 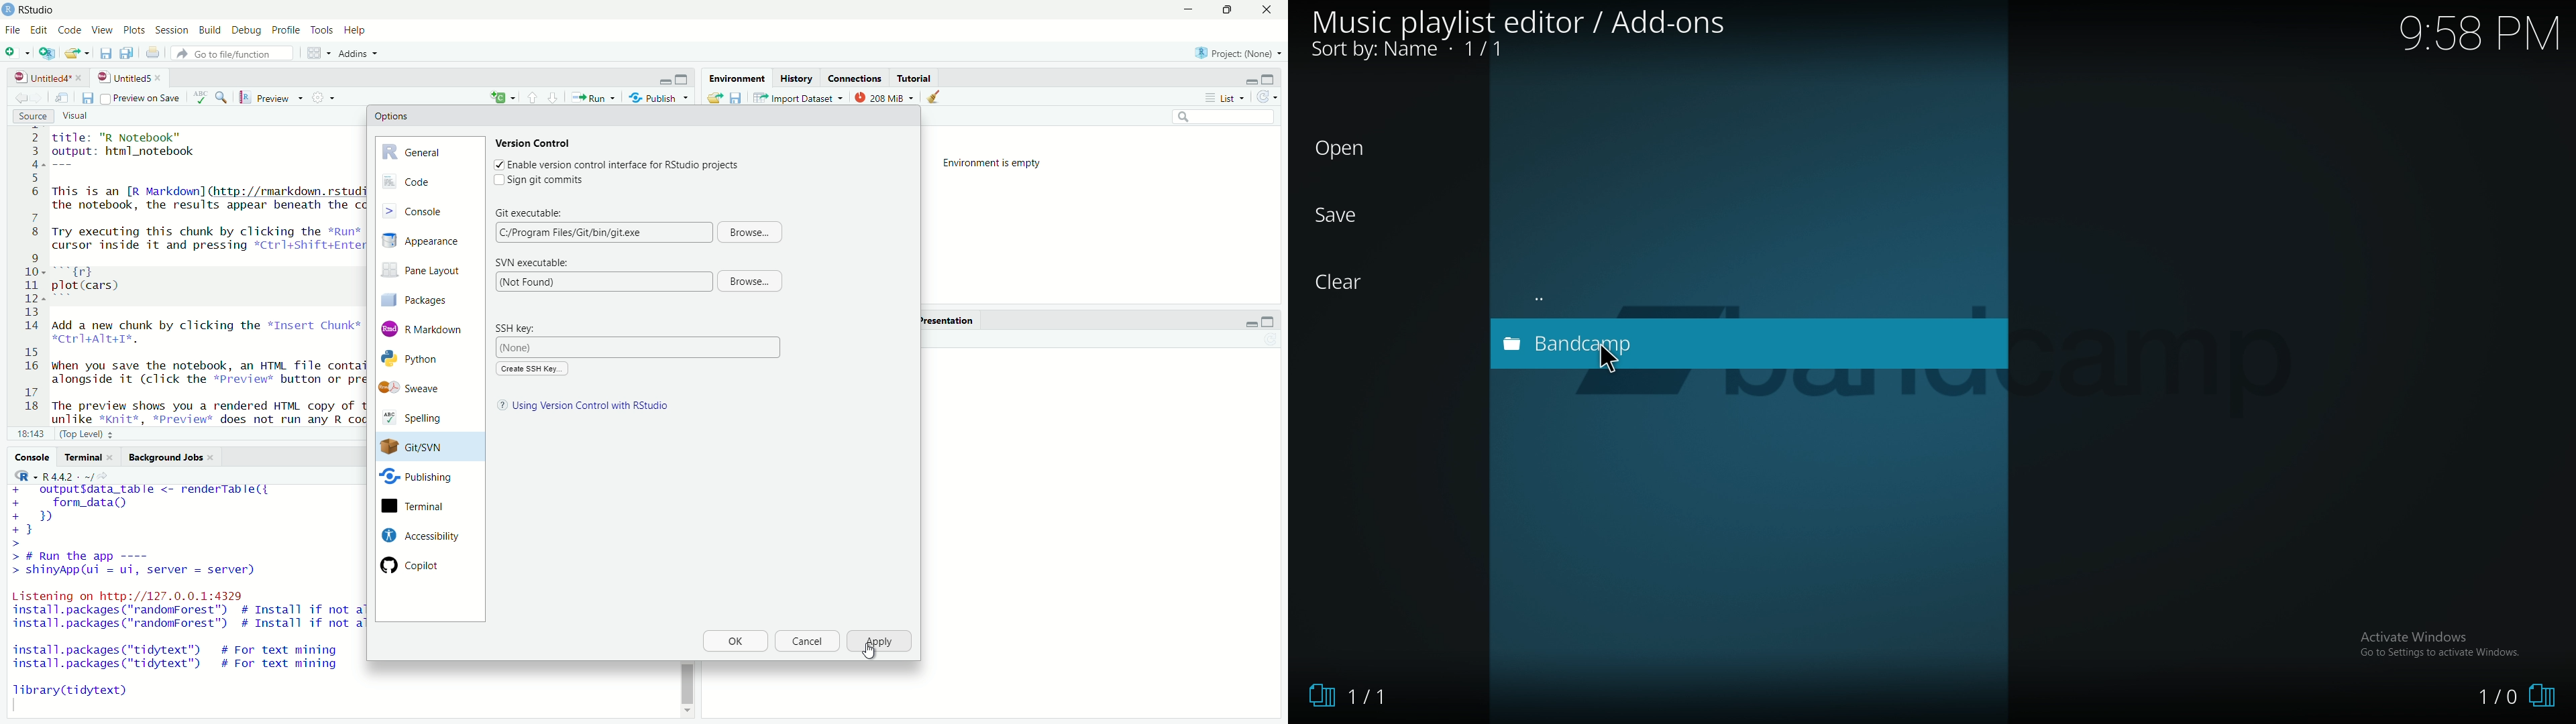 I want to click on (None), so click(x=640, y=347).